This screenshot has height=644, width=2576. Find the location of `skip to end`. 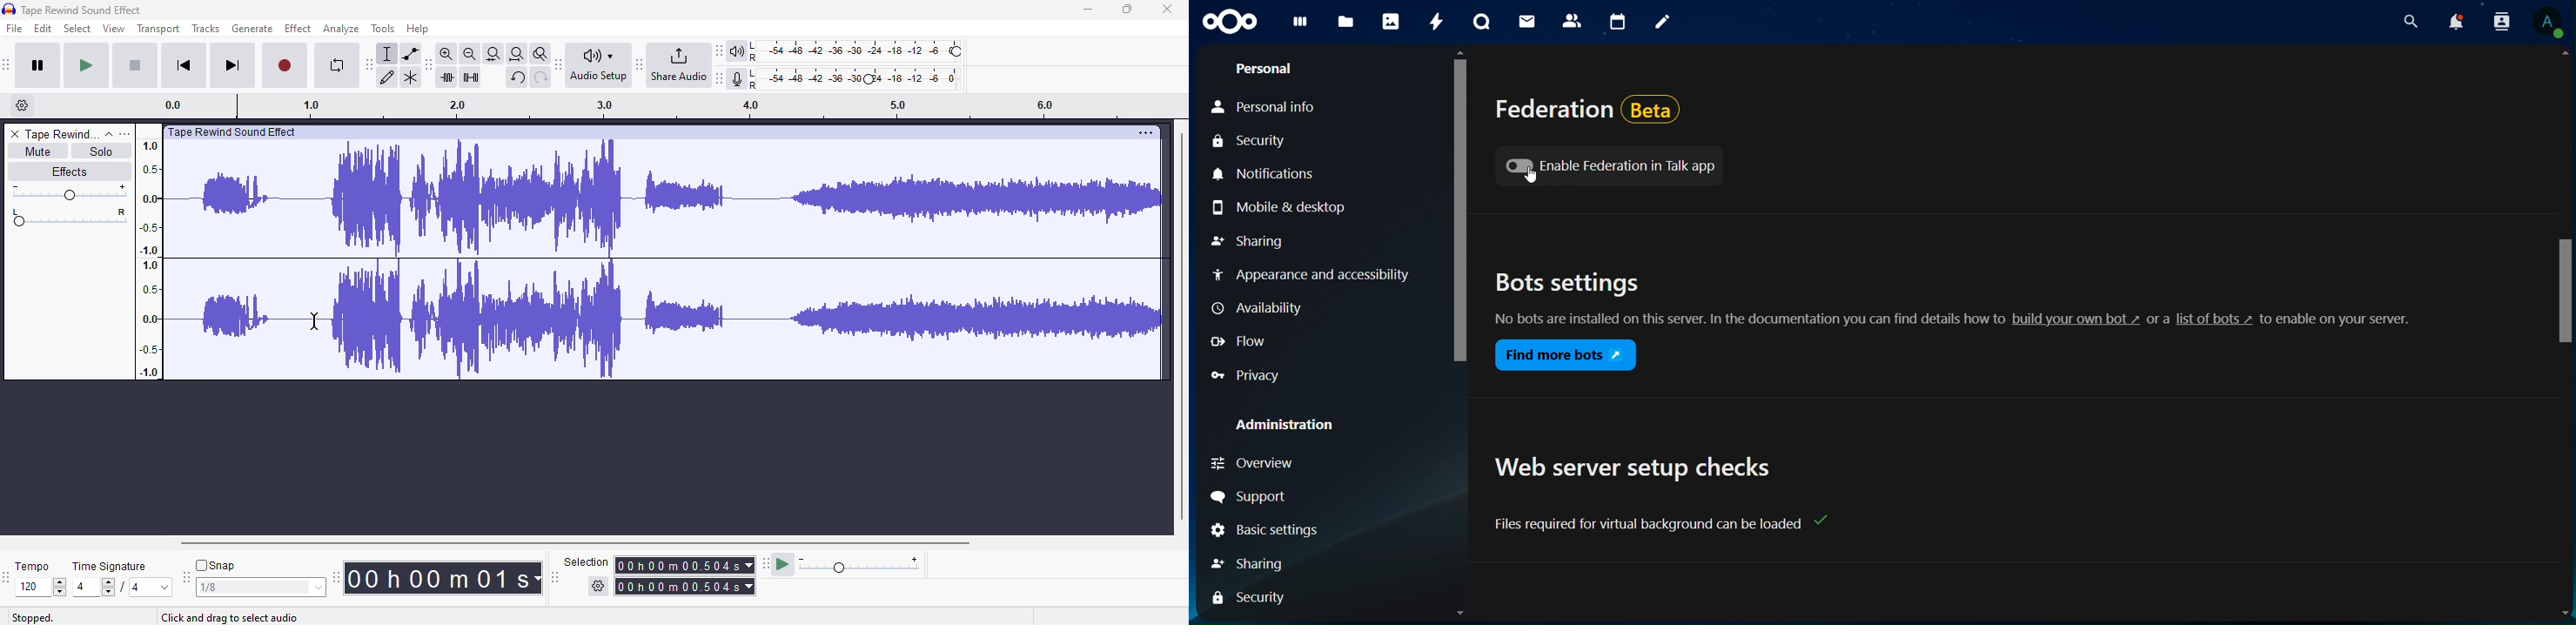

skip to end is located at coordinates (231, 65).